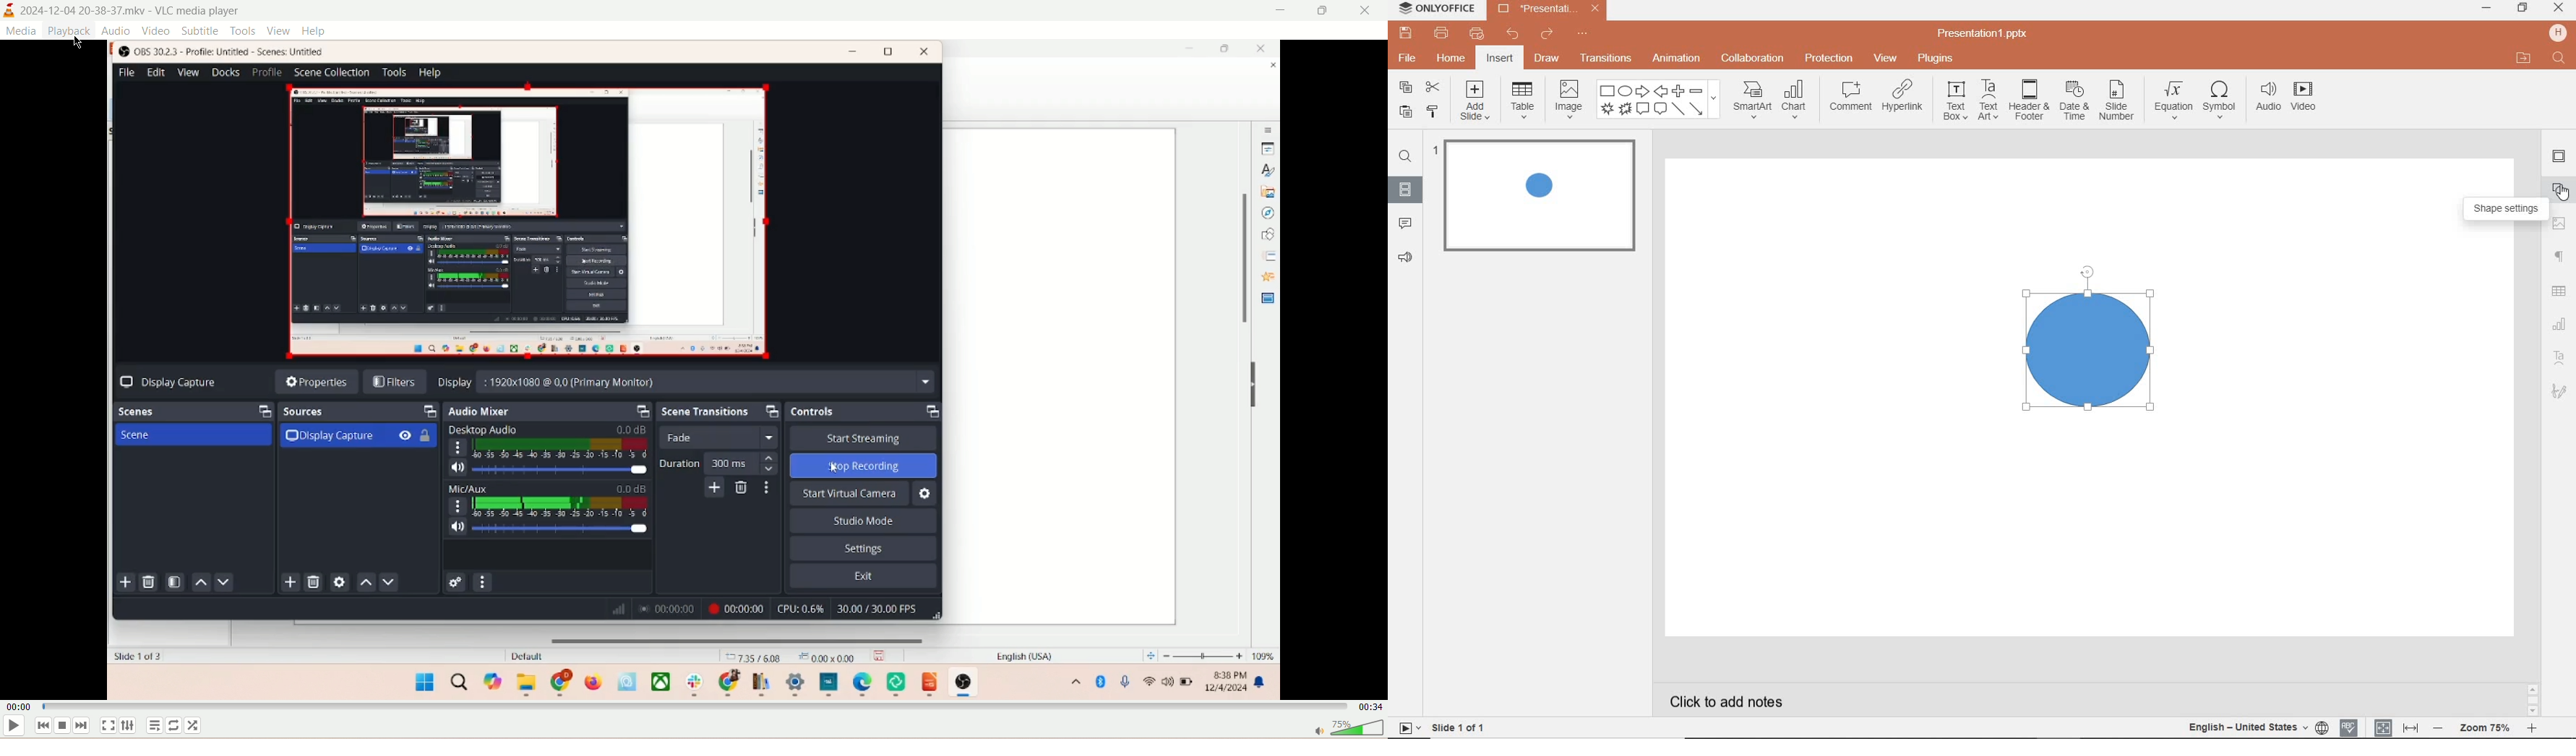 This screenshot has width=2576, height=756. What do you see at coordinates (2509, 210) in the screenshot?
I see `shape settings` at bounding box center [2509, 210].